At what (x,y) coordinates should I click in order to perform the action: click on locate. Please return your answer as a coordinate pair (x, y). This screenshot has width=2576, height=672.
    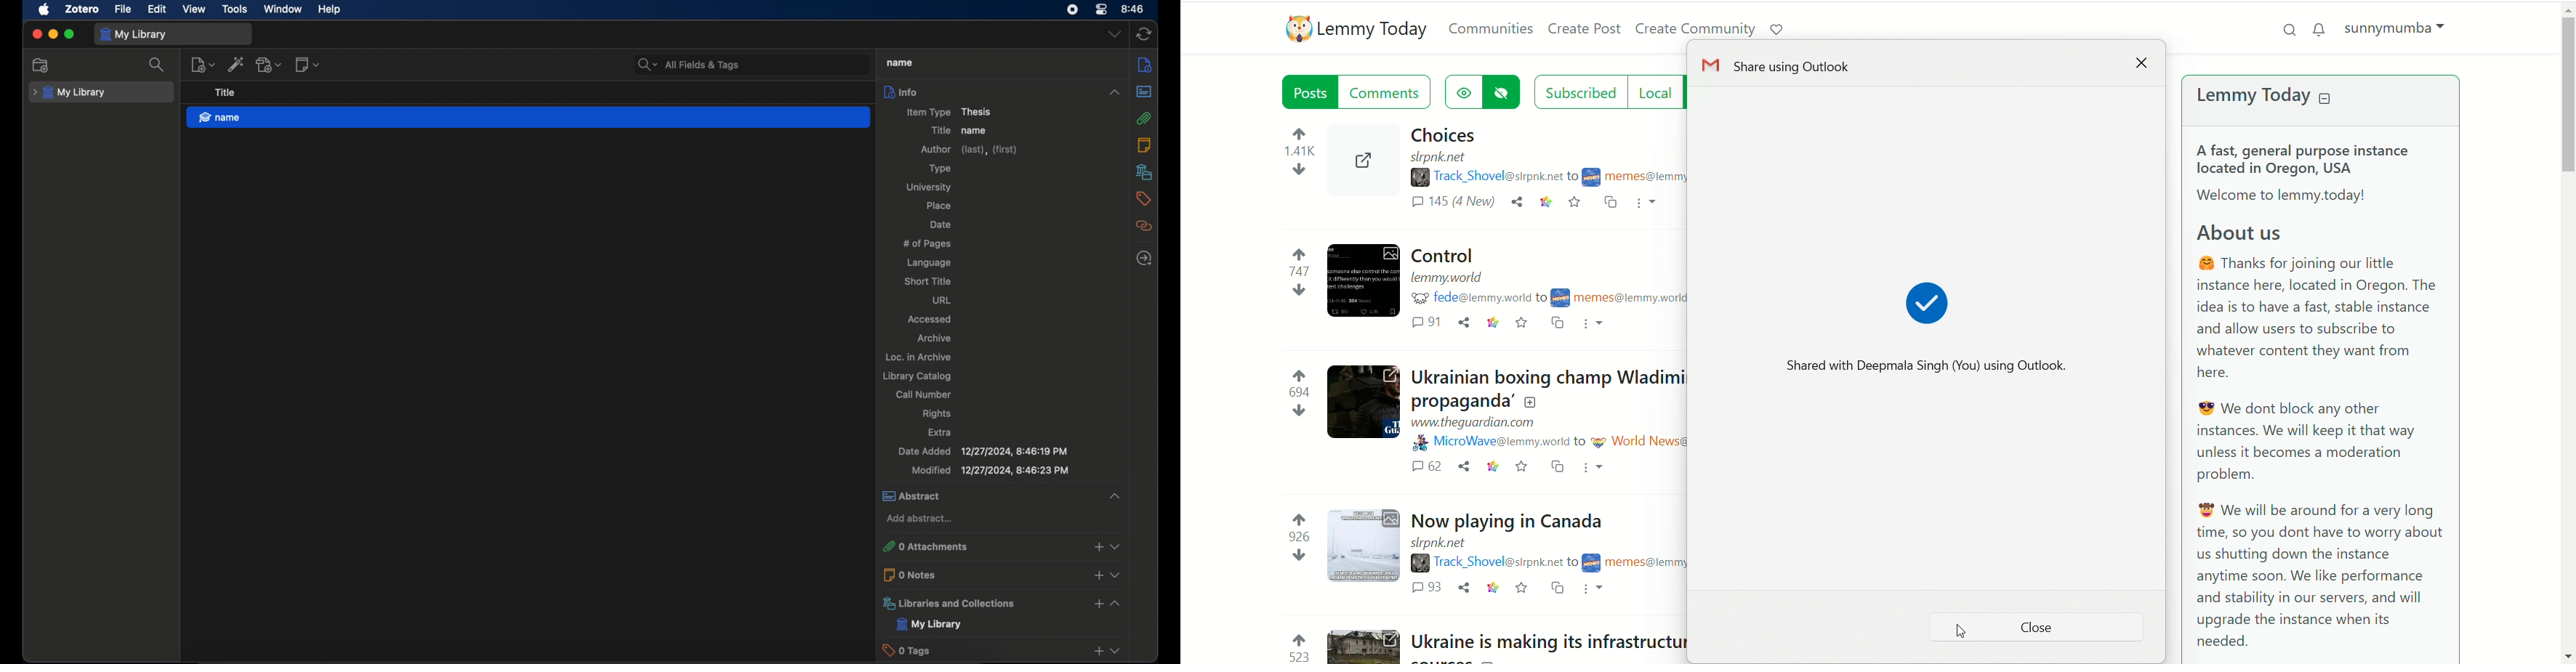
    Looking at the image, I should click on (1144, 259).